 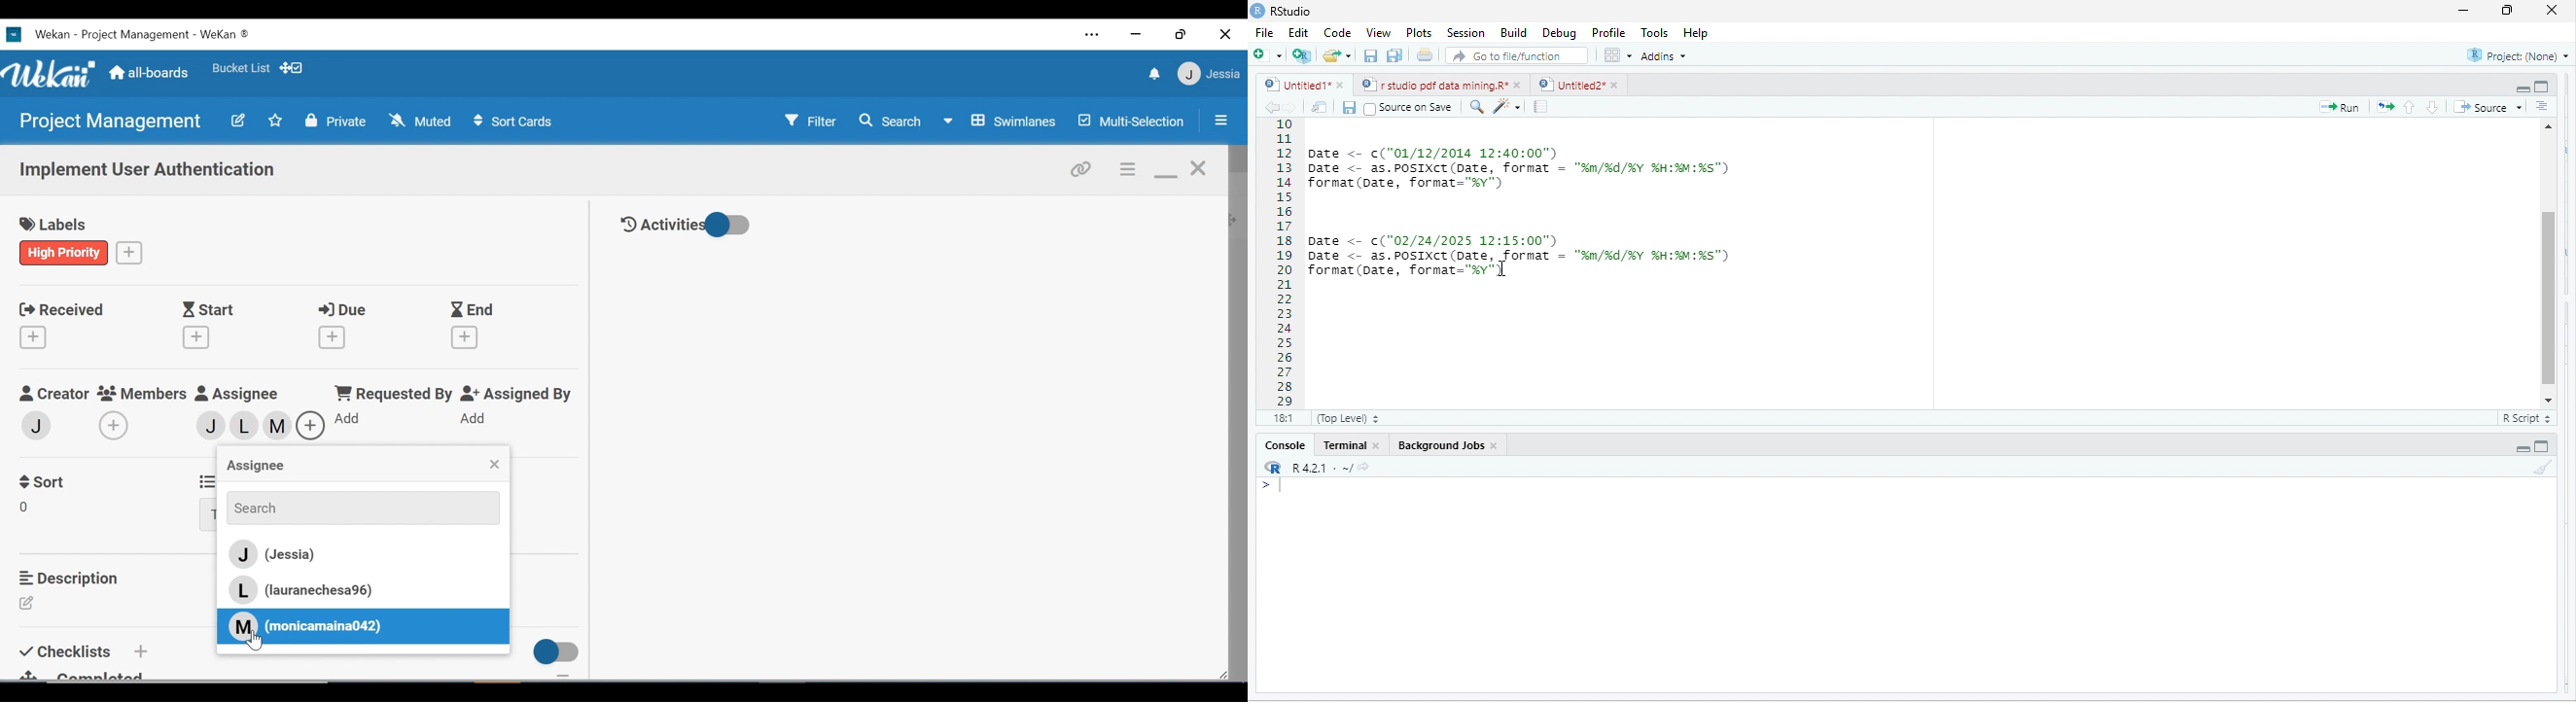 I want to click on R Script &, so click(x=2523, y=419).